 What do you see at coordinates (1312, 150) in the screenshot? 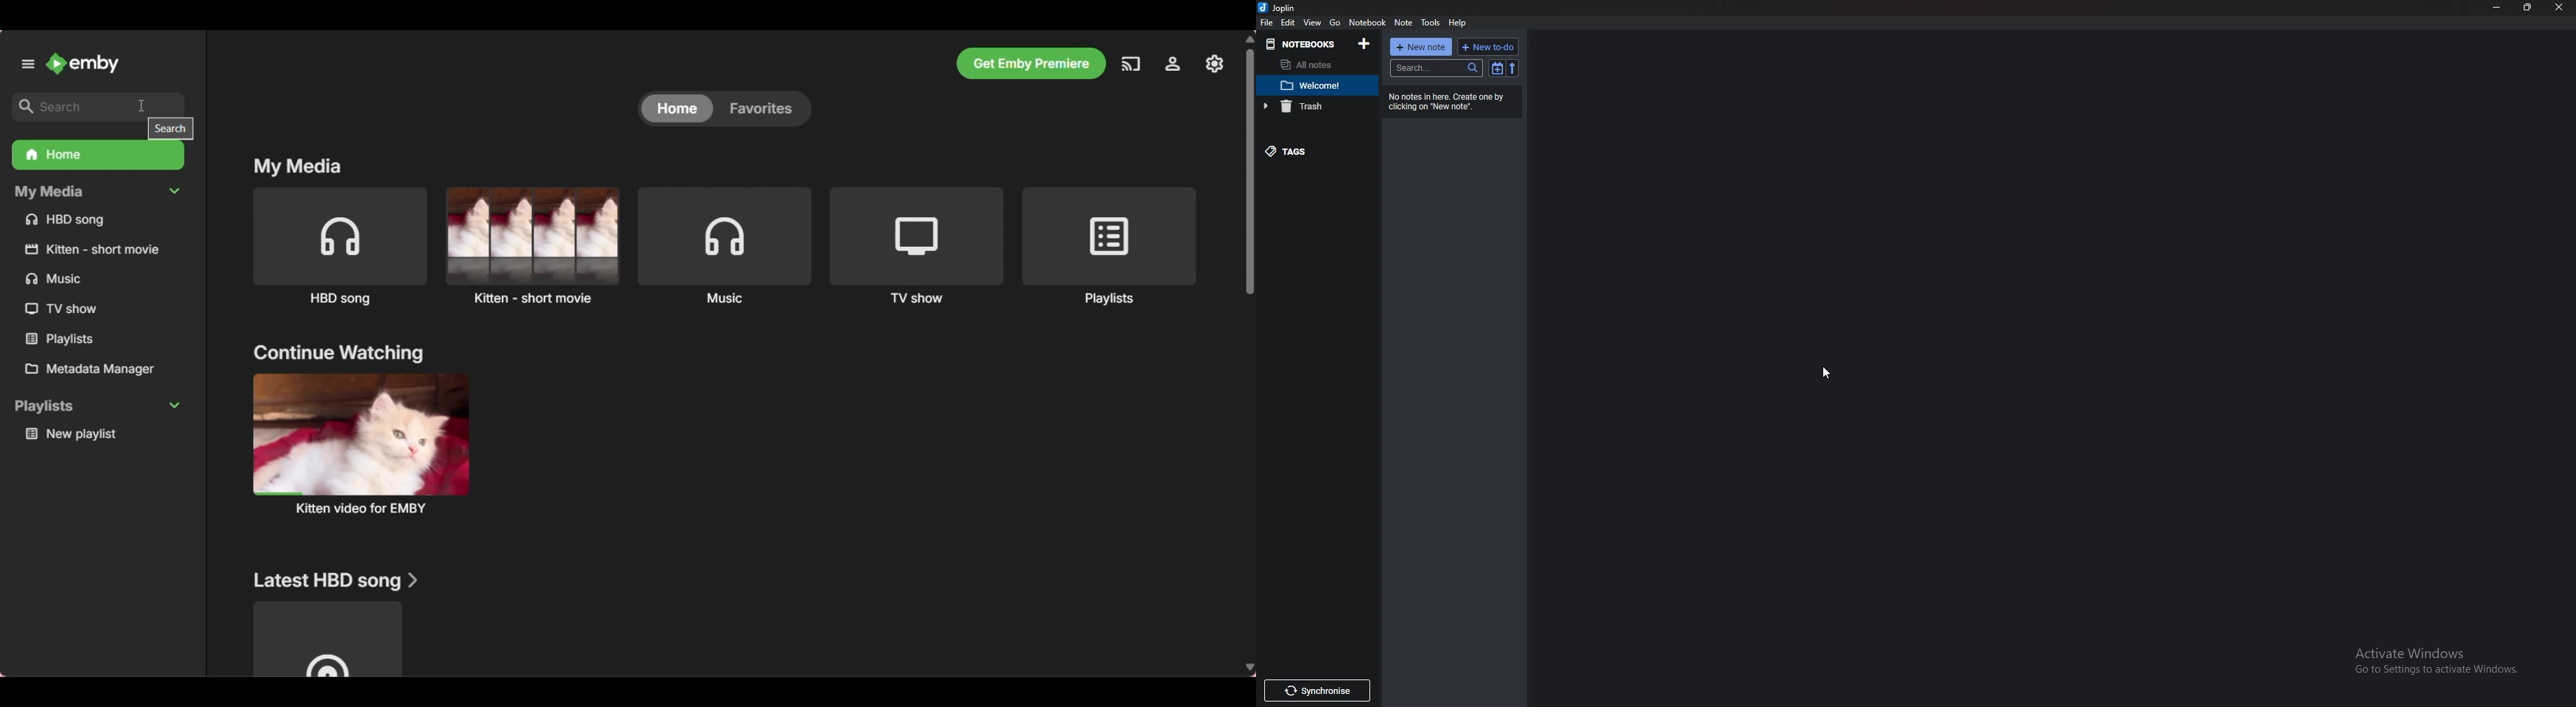
I see `Tags` at bounding box center [1312, 150].